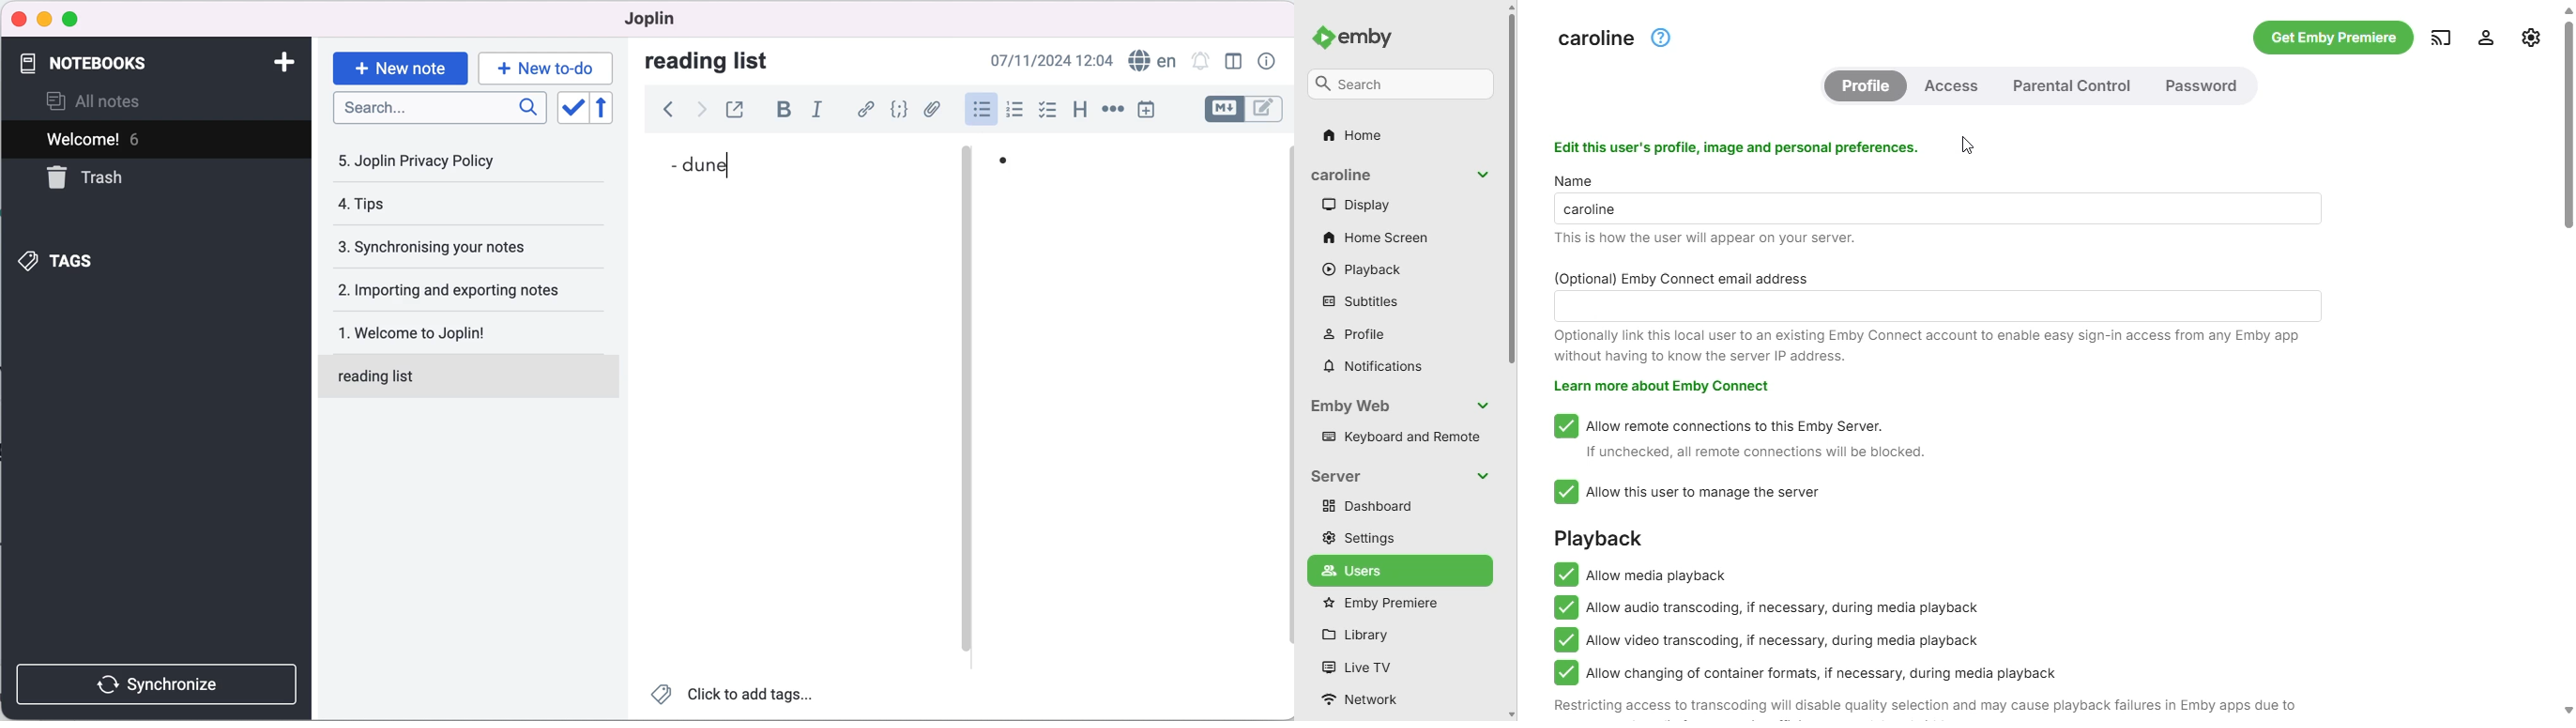 This screenshot has height=728, width=2576. What do you see at coordinates (966, 399) in the screenshot?
I see `vertical slider` at bounding box center [966, 399].